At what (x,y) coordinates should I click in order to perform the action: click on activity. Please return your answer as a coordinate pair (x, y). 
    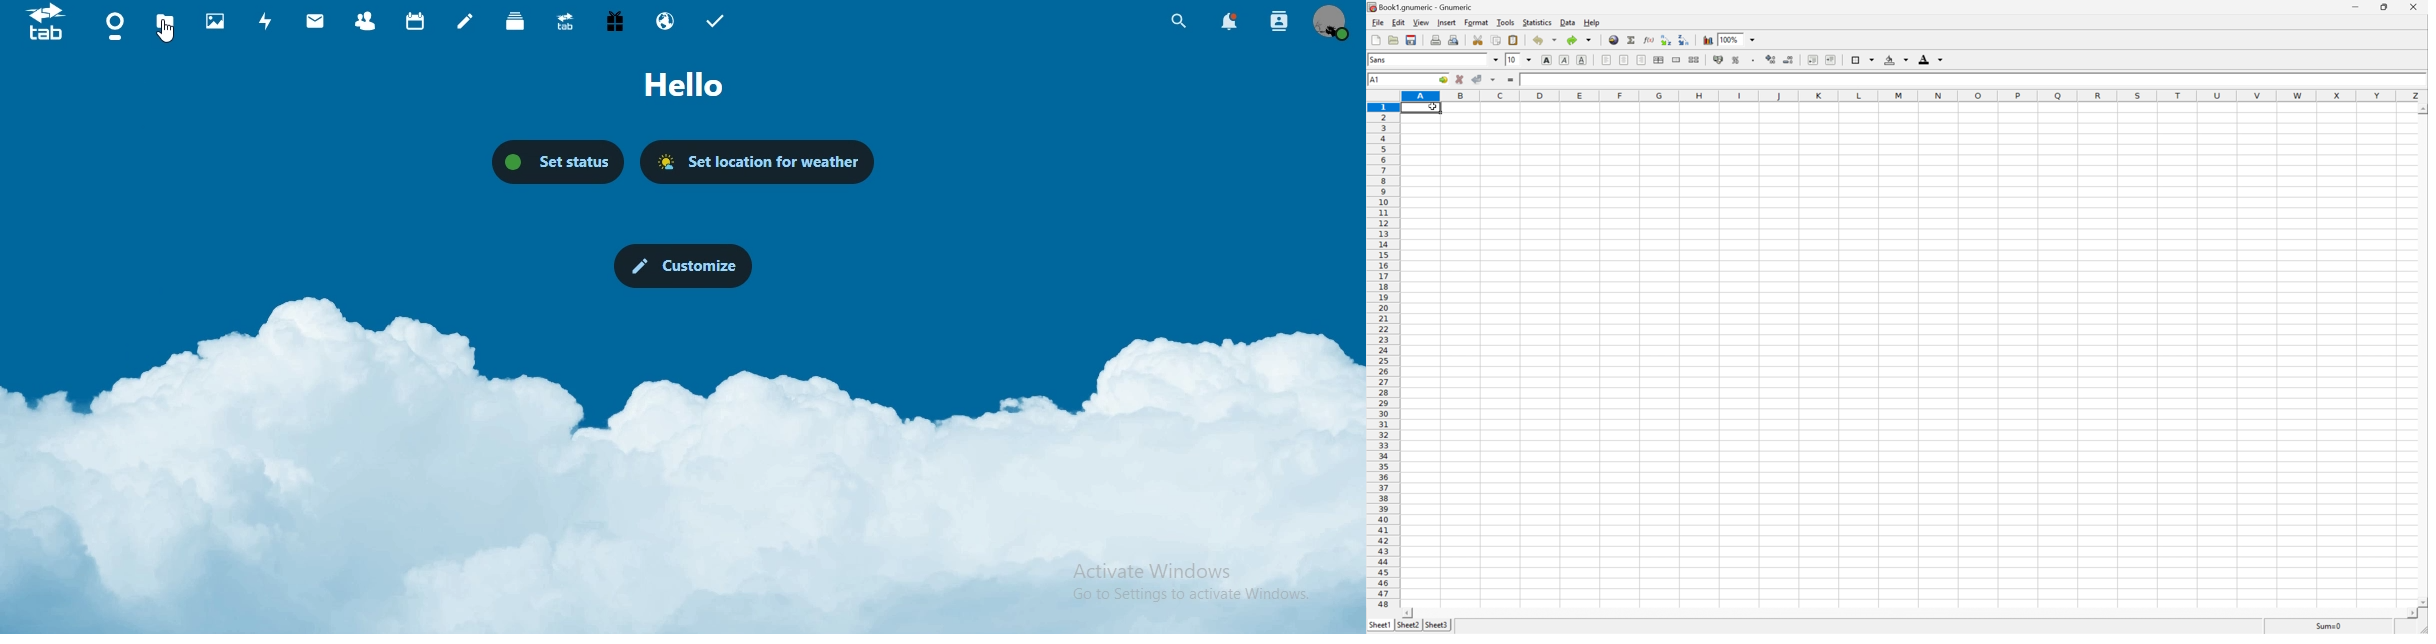
    Looking at the image, I should click on (265, 19).